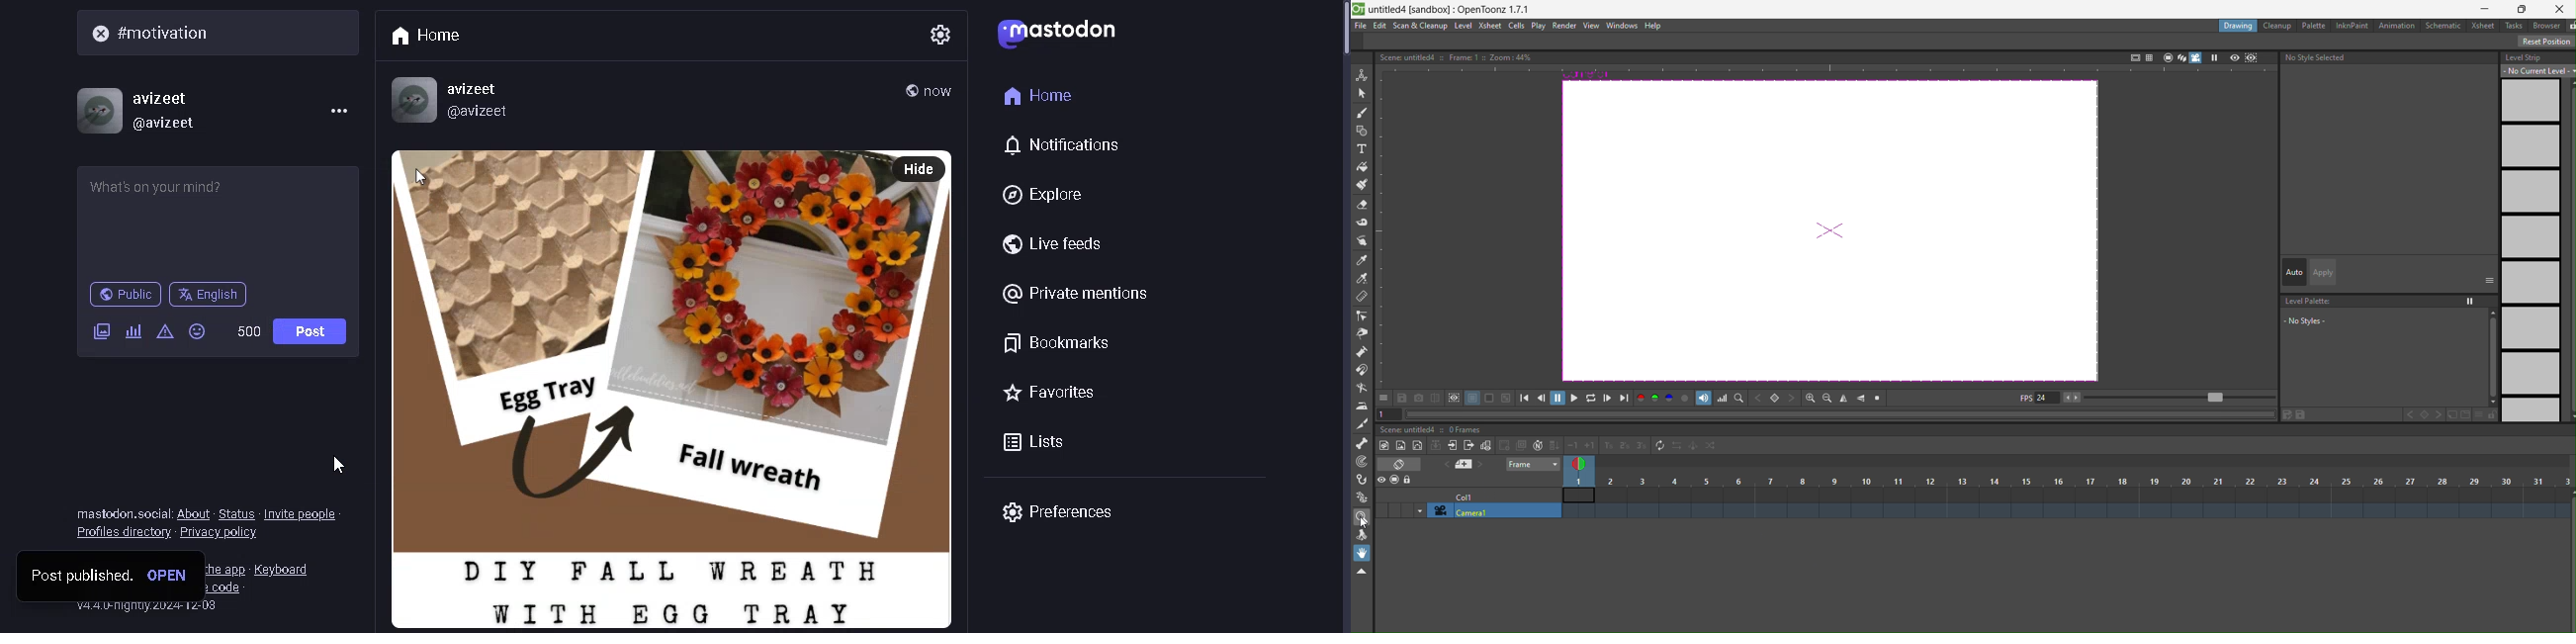 The height and width of the screenshot is (644, 2576). Describe the element at coordinates (288, 567) in the screenshot. I see `keyboards` at that location.